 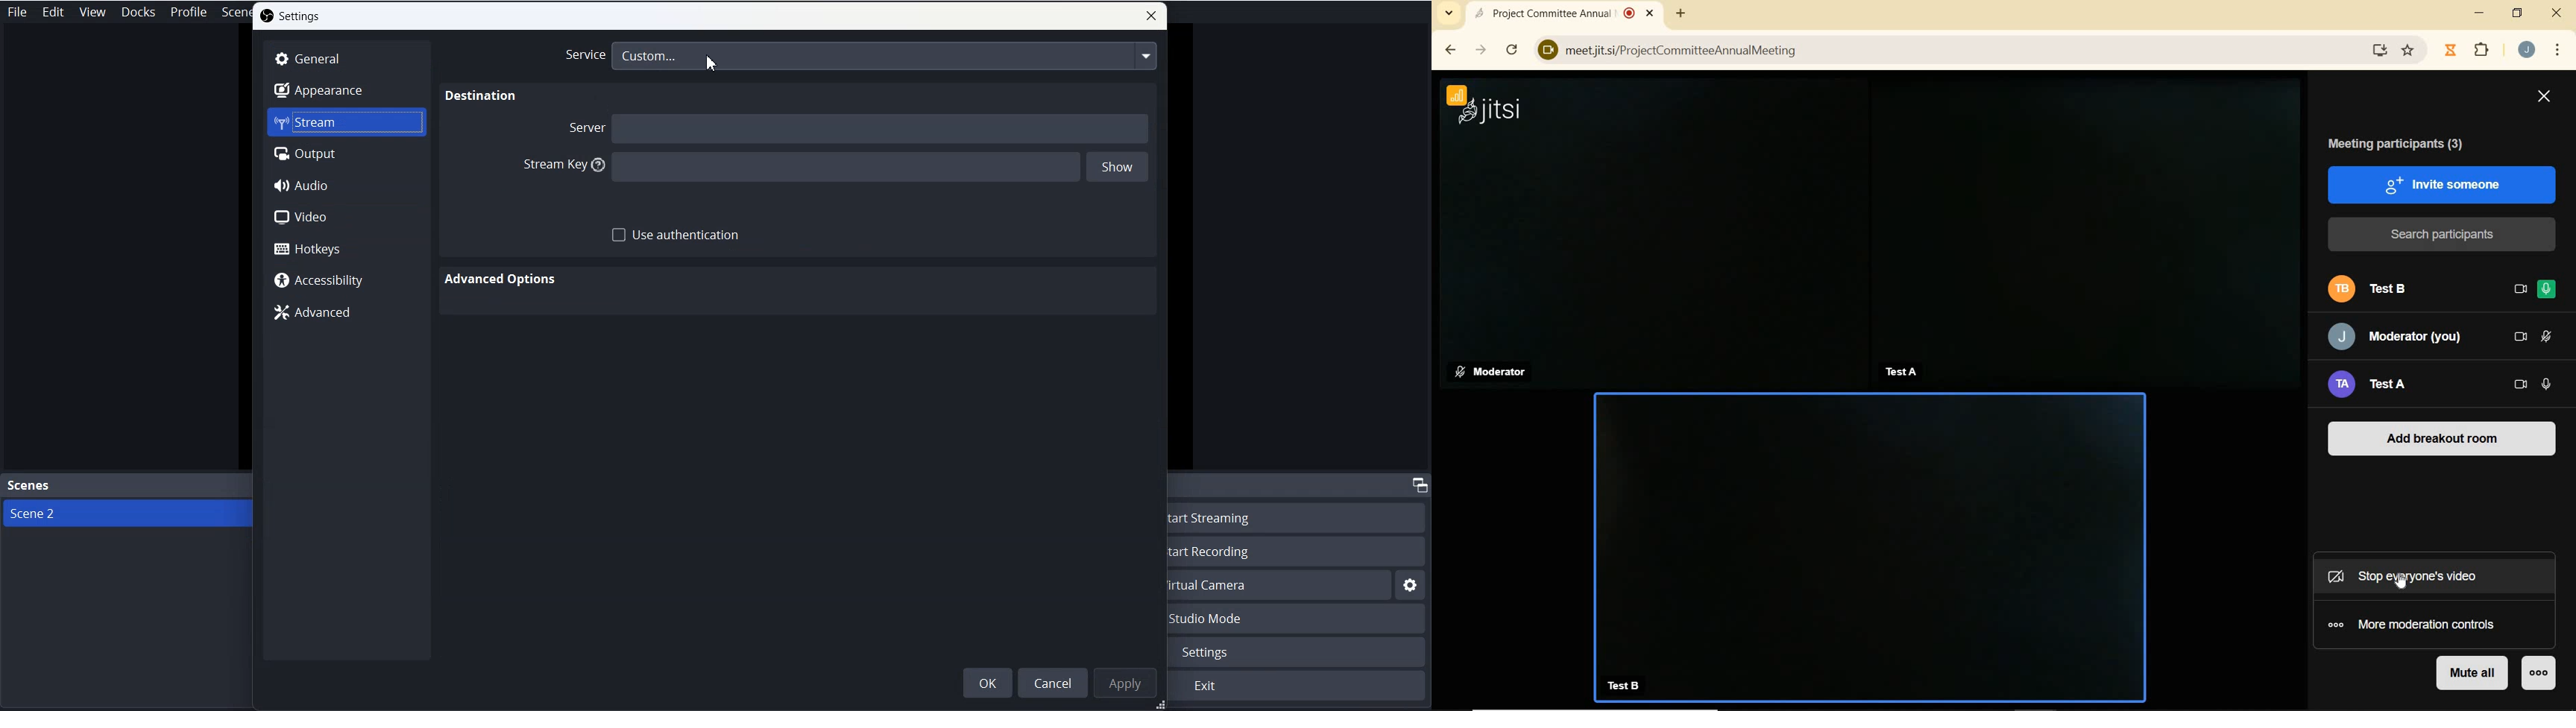 What do you see at coordinates (1457, 99) in the screenshot?
I see `CONNECTION STATUS` at bounding box center [1457, 99].